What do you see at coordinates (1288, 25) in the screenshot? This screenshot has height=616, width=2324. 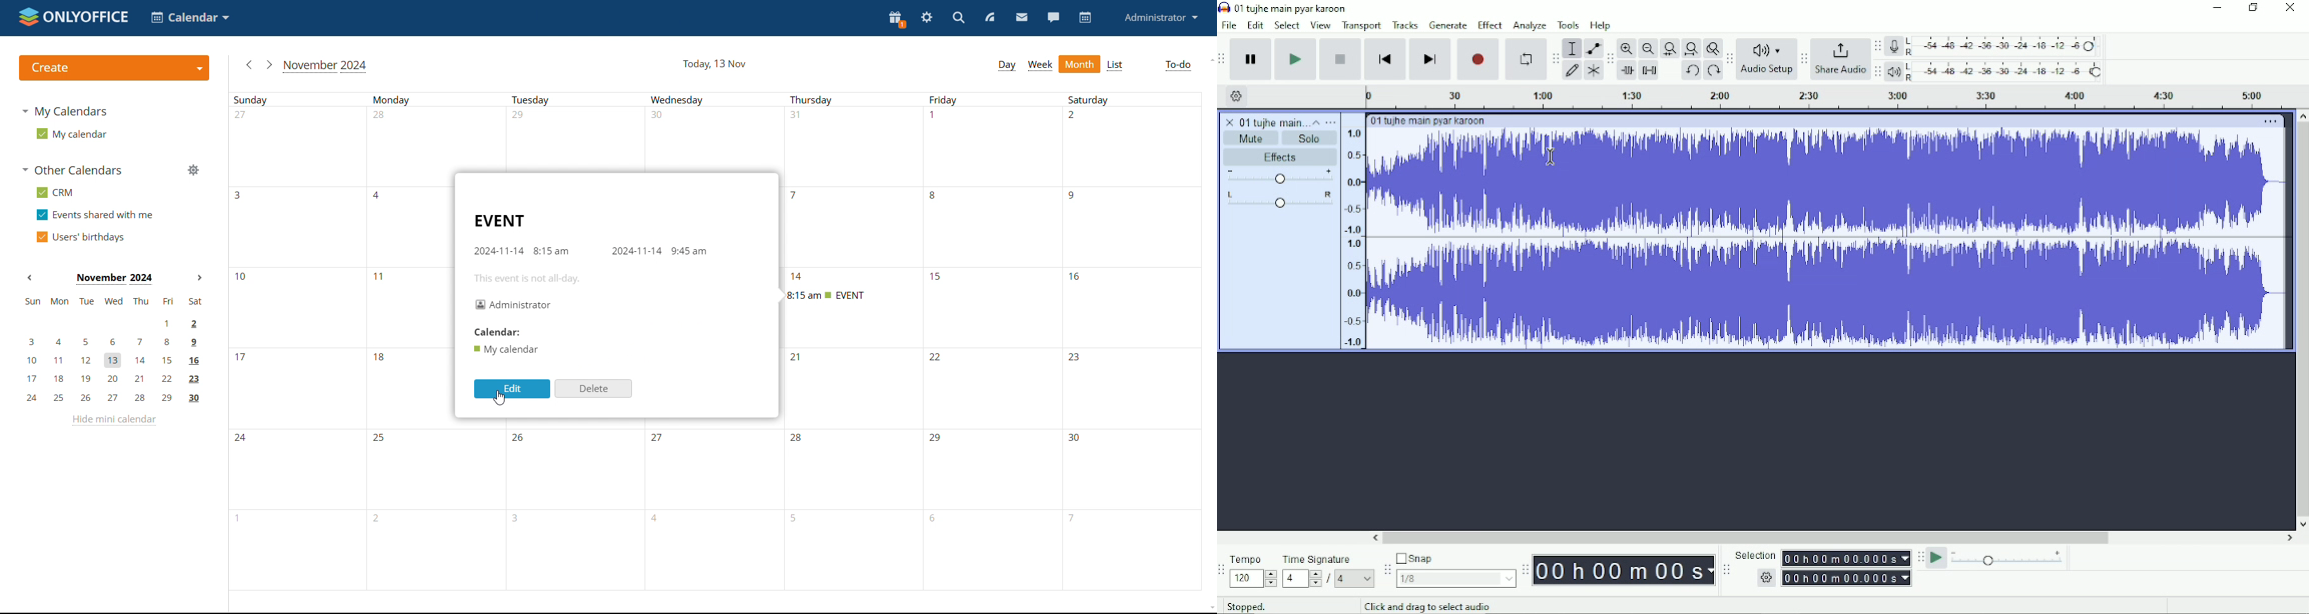 I see `Select` at bounding box center [1288, 25].